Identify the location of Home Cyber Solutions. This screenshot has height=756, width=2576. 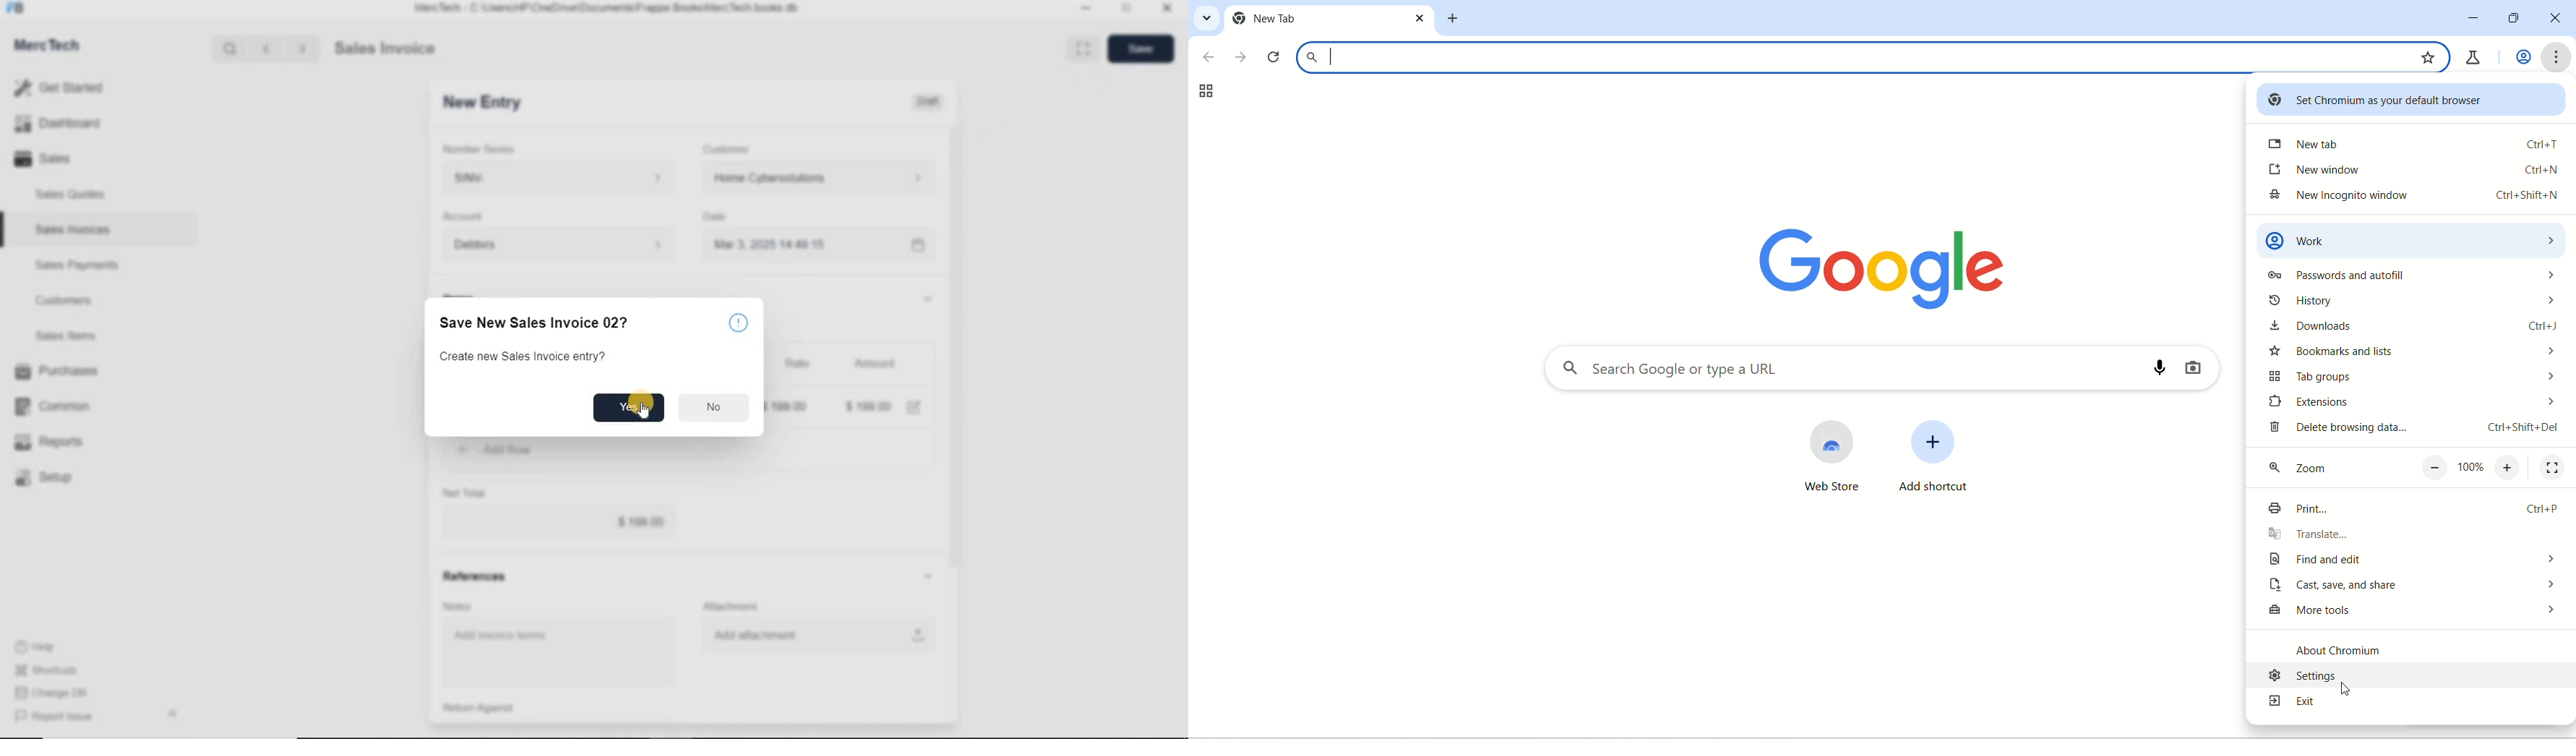
(818, 178).